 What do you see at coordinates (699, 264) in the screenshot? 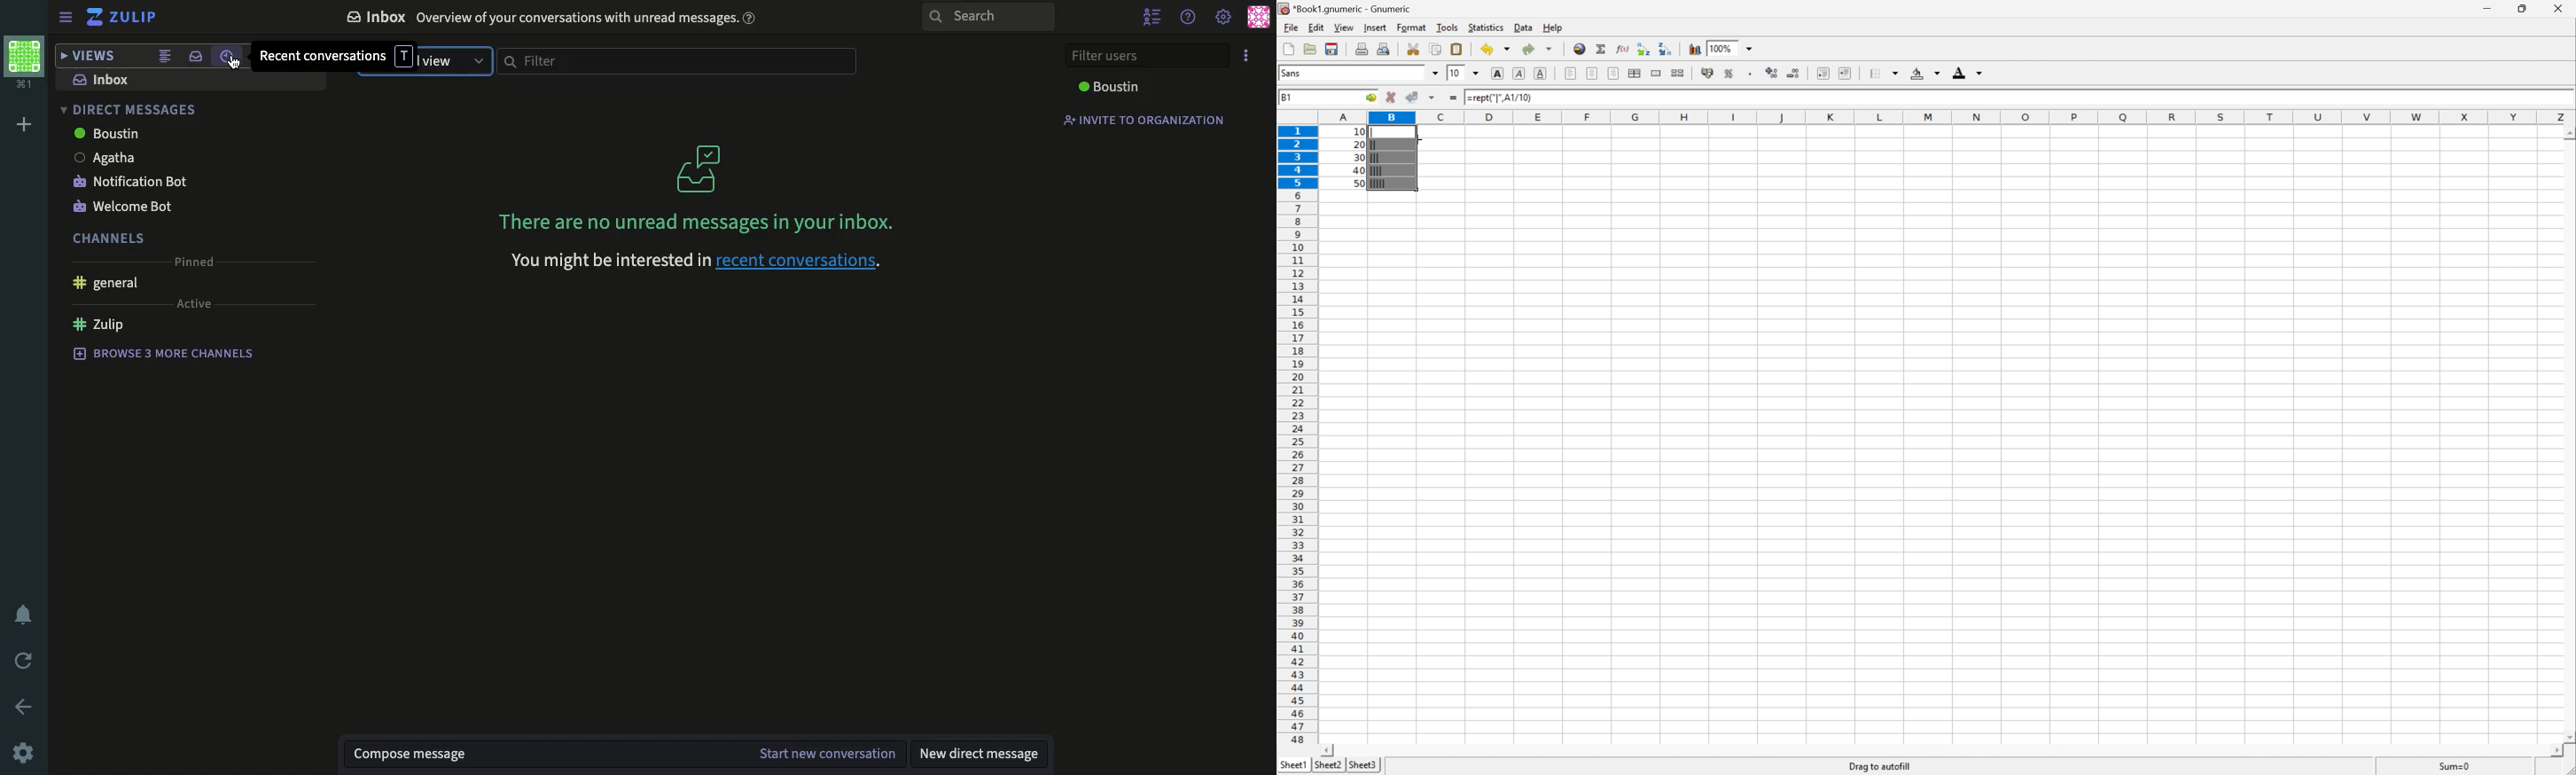
I see `You might be interested in recent conversations.` at bounding box center [699, 264].